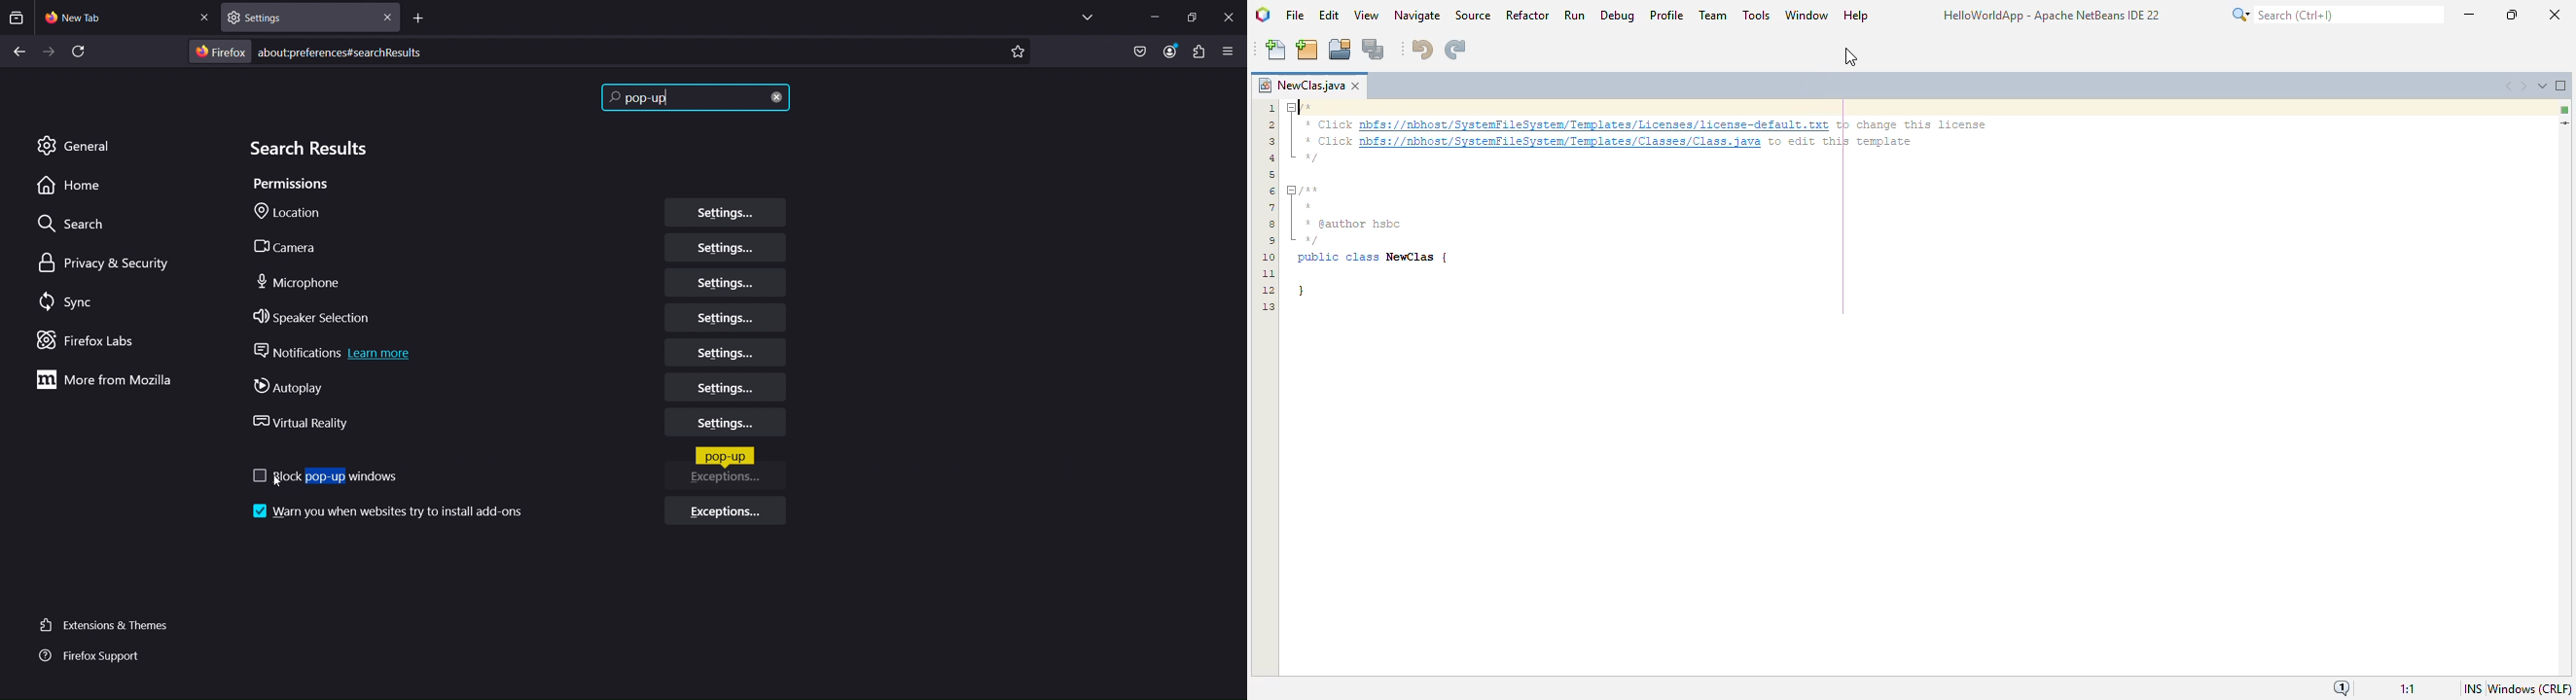  Describe the element at coordinates (731, 482) in the screenshot. I see `Exceptions` at that location.